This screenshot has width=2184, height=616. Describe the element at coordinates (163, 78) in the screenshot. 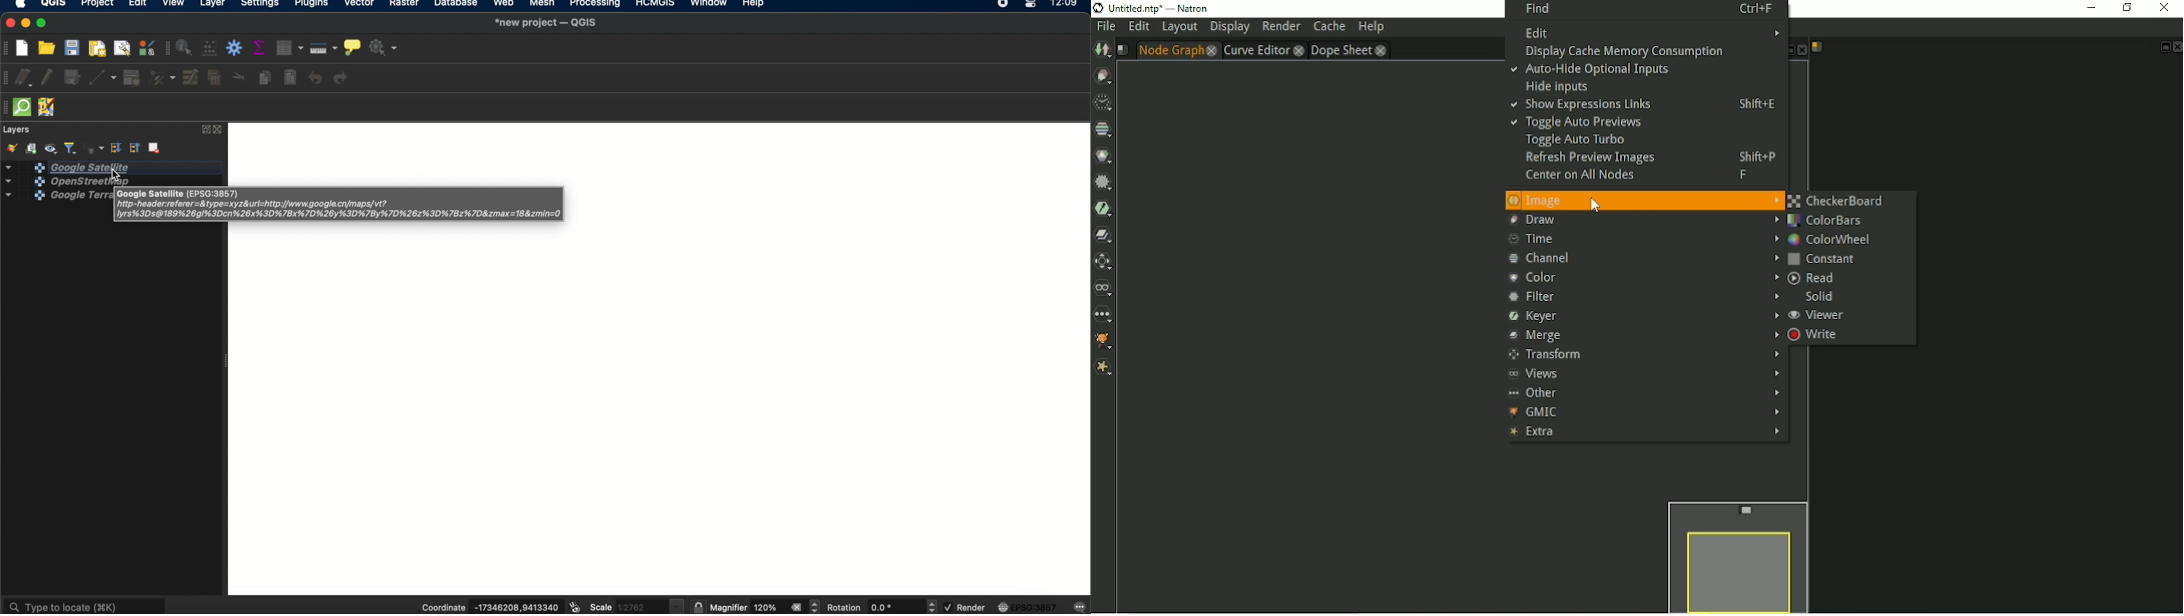

I see `vertex tool` at that location.